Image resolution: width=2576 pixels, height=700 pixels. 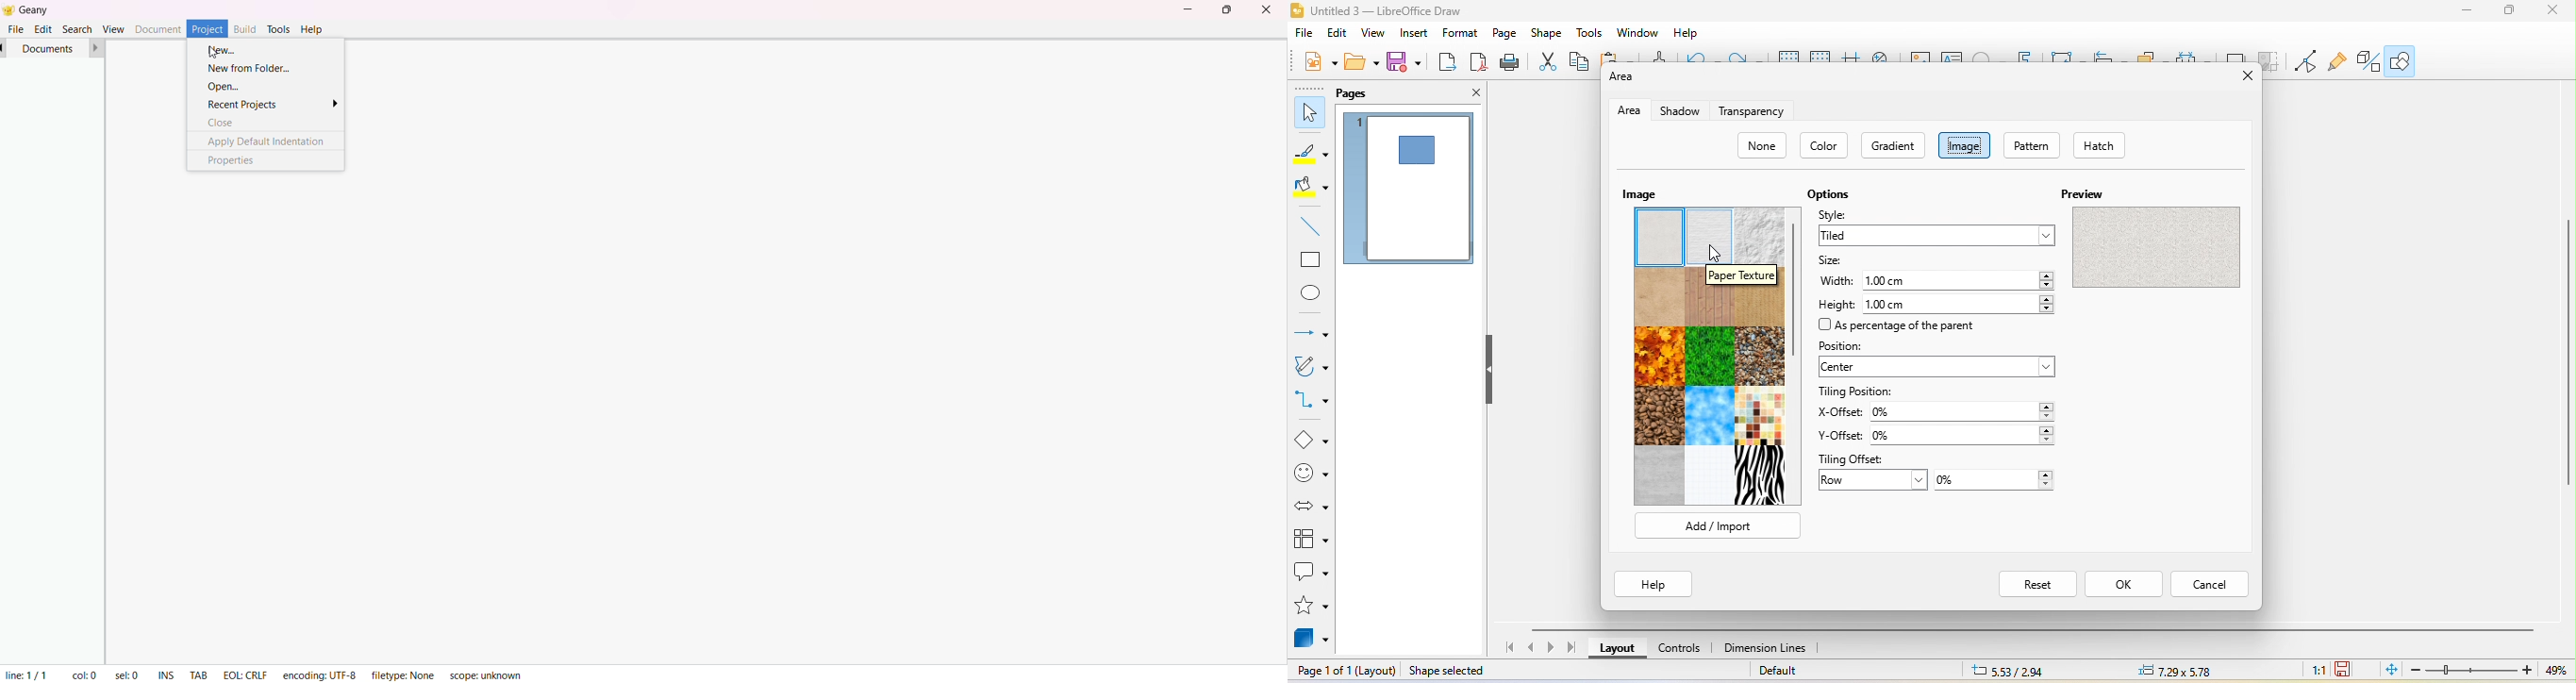 I want to click on line, so click(x=1310, y=227).